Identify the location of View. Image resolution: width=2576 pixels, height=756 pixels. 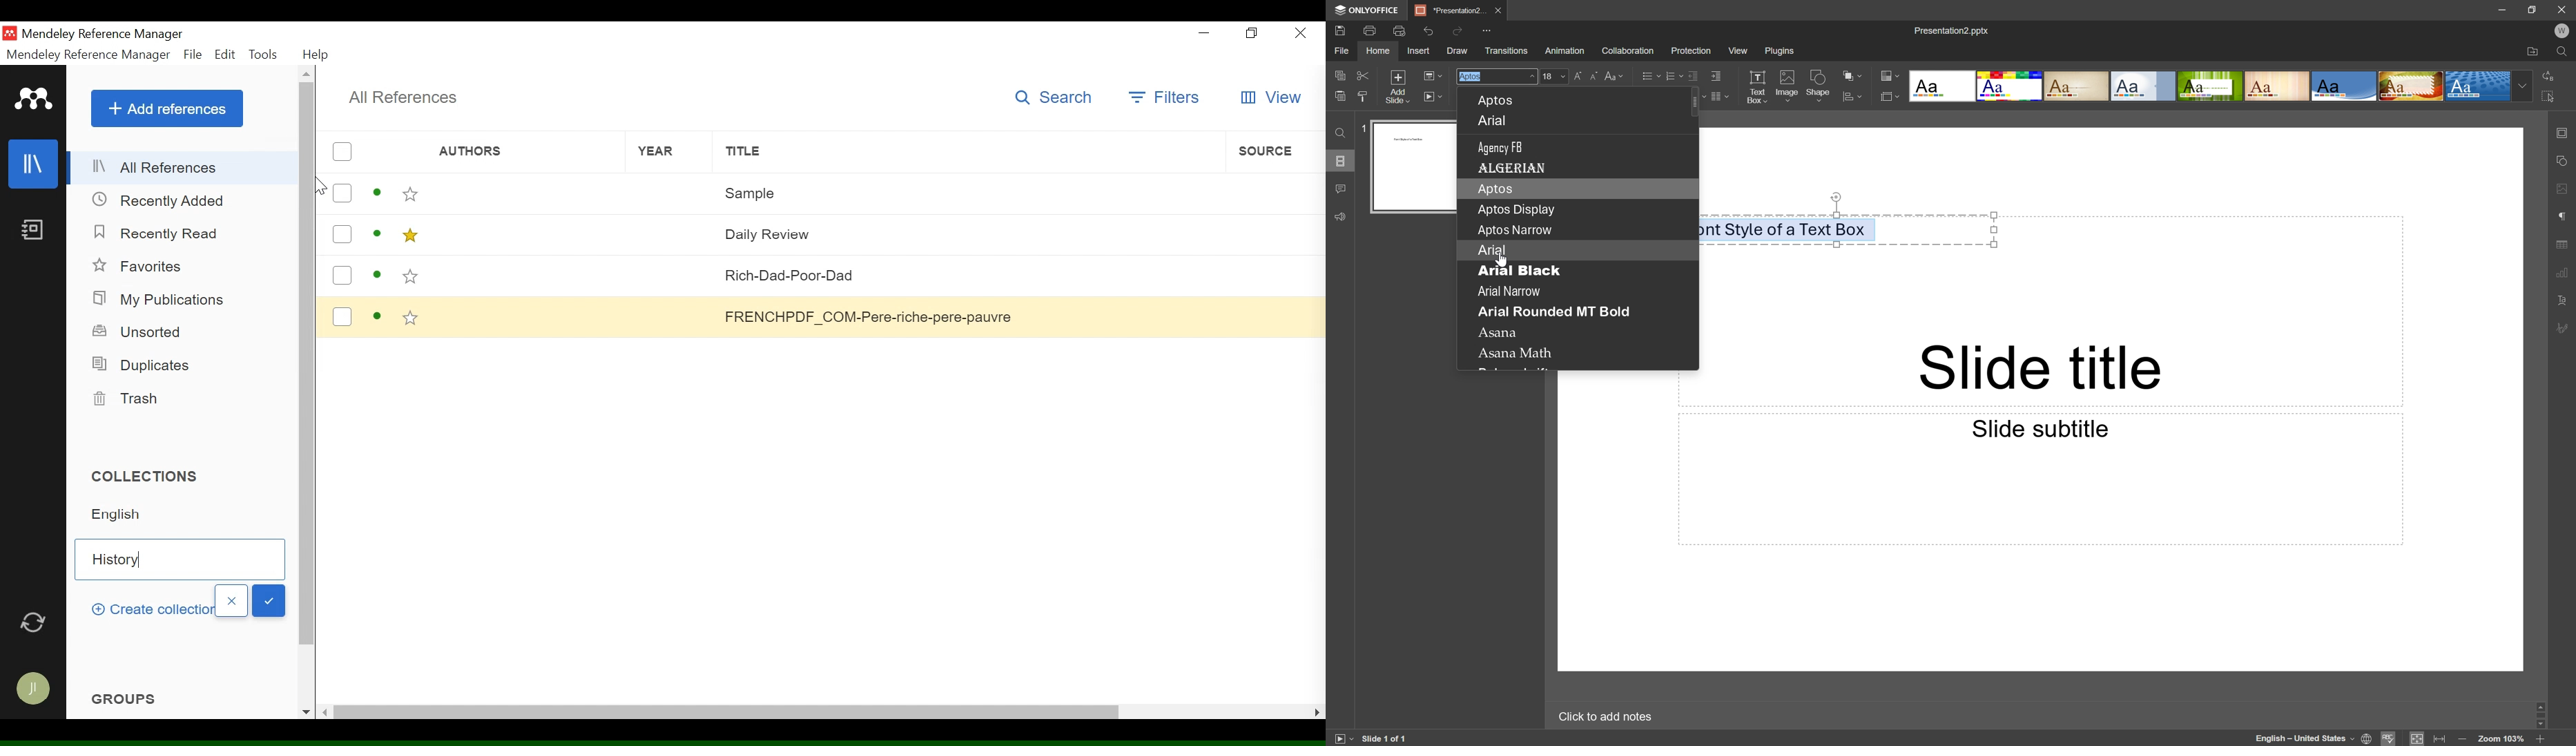
(1739, 49).